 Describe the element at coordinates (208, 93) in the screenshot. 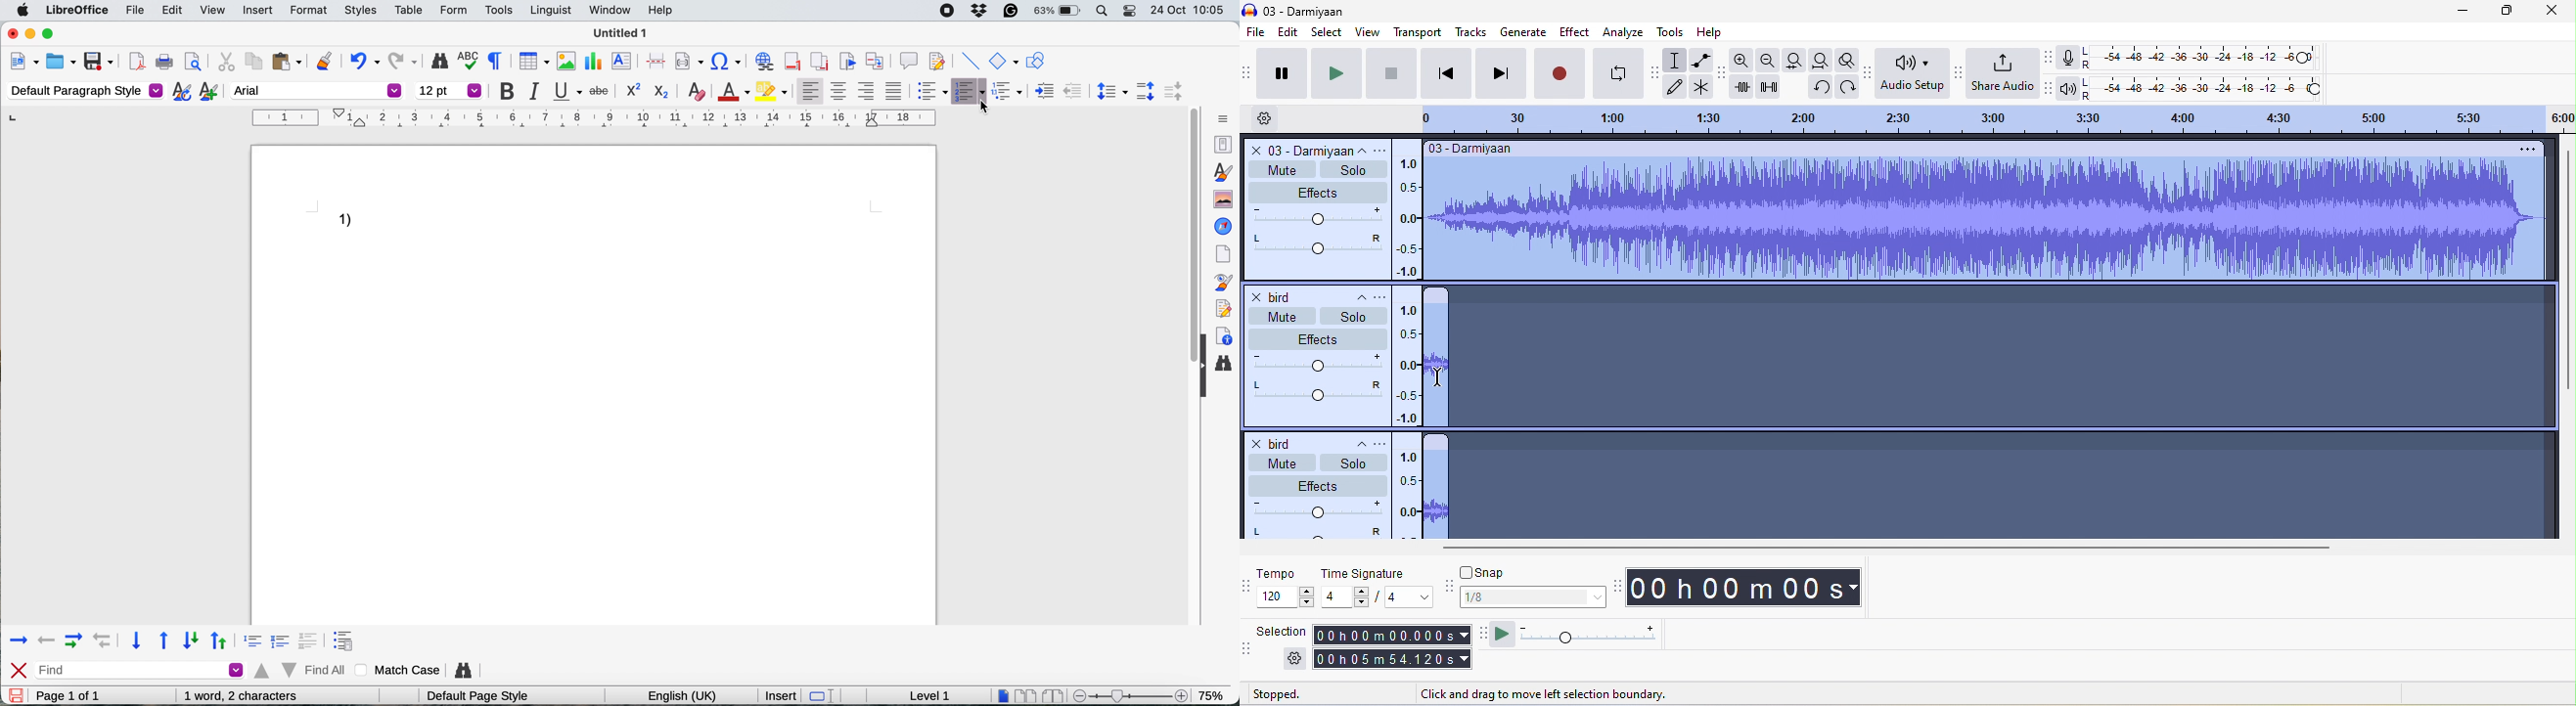

I see `add new style` at that location.